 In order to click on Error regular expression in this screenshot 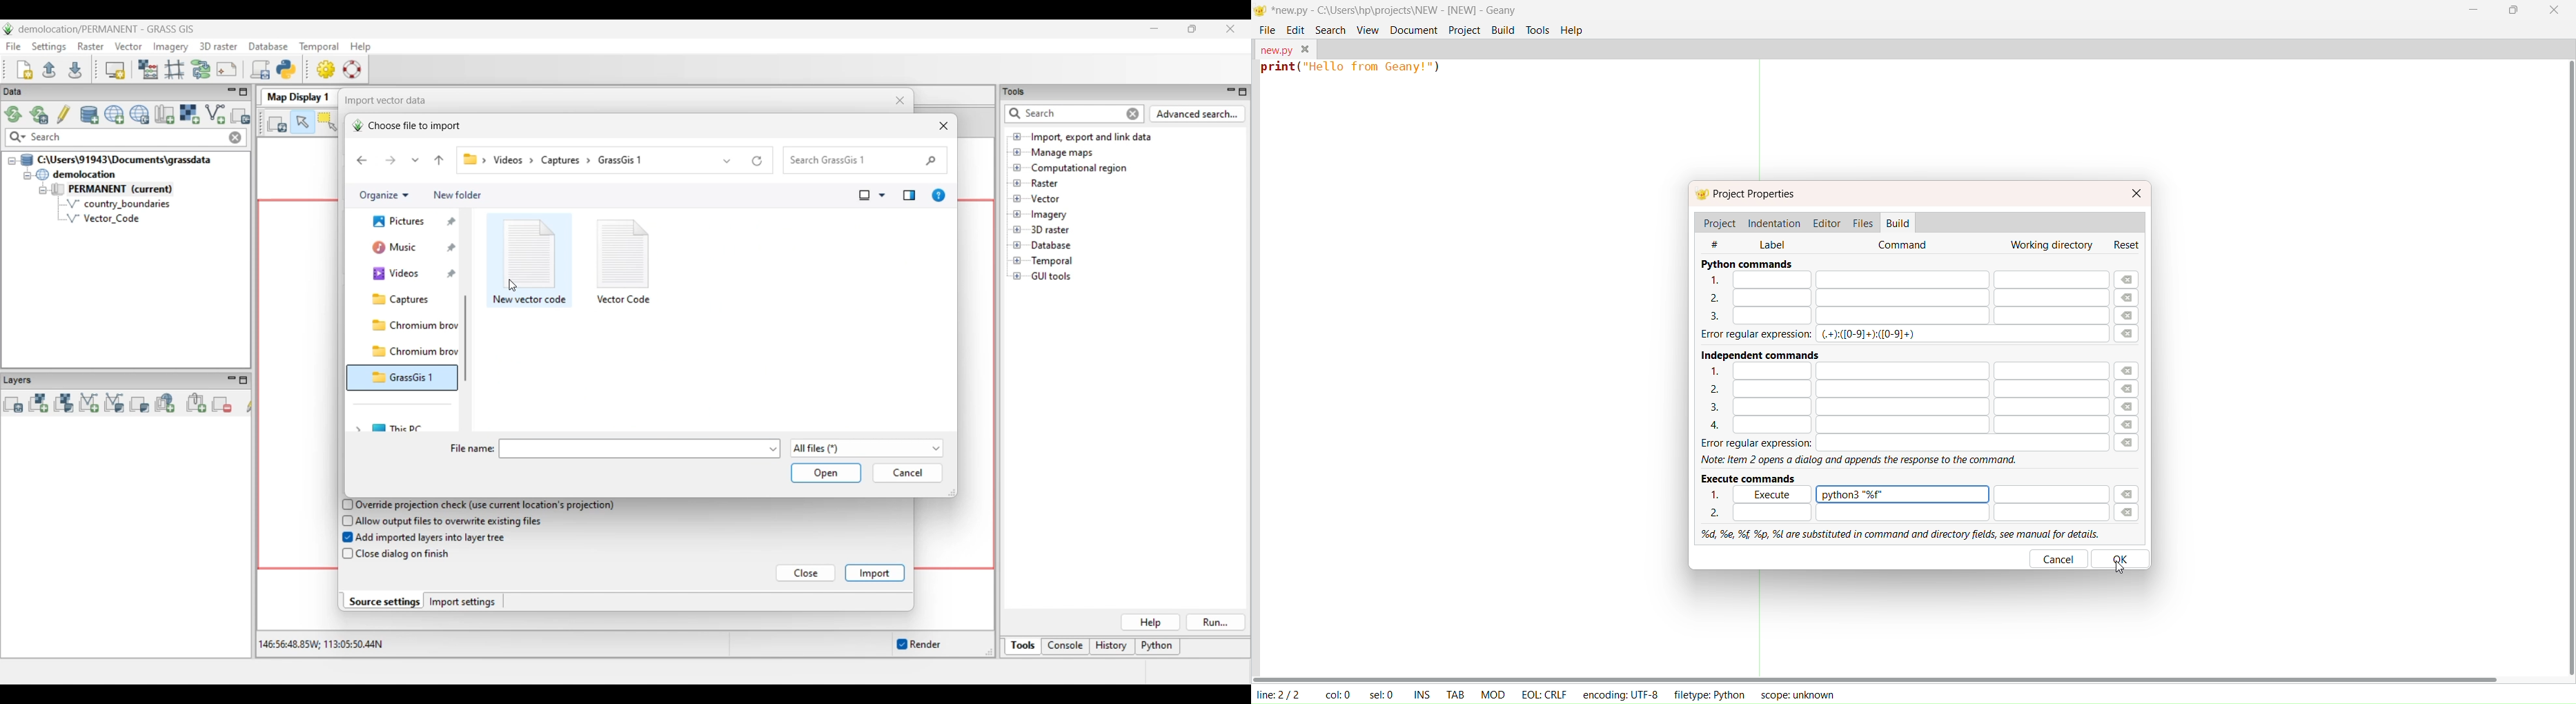, I will do `click(1745, 335)`.